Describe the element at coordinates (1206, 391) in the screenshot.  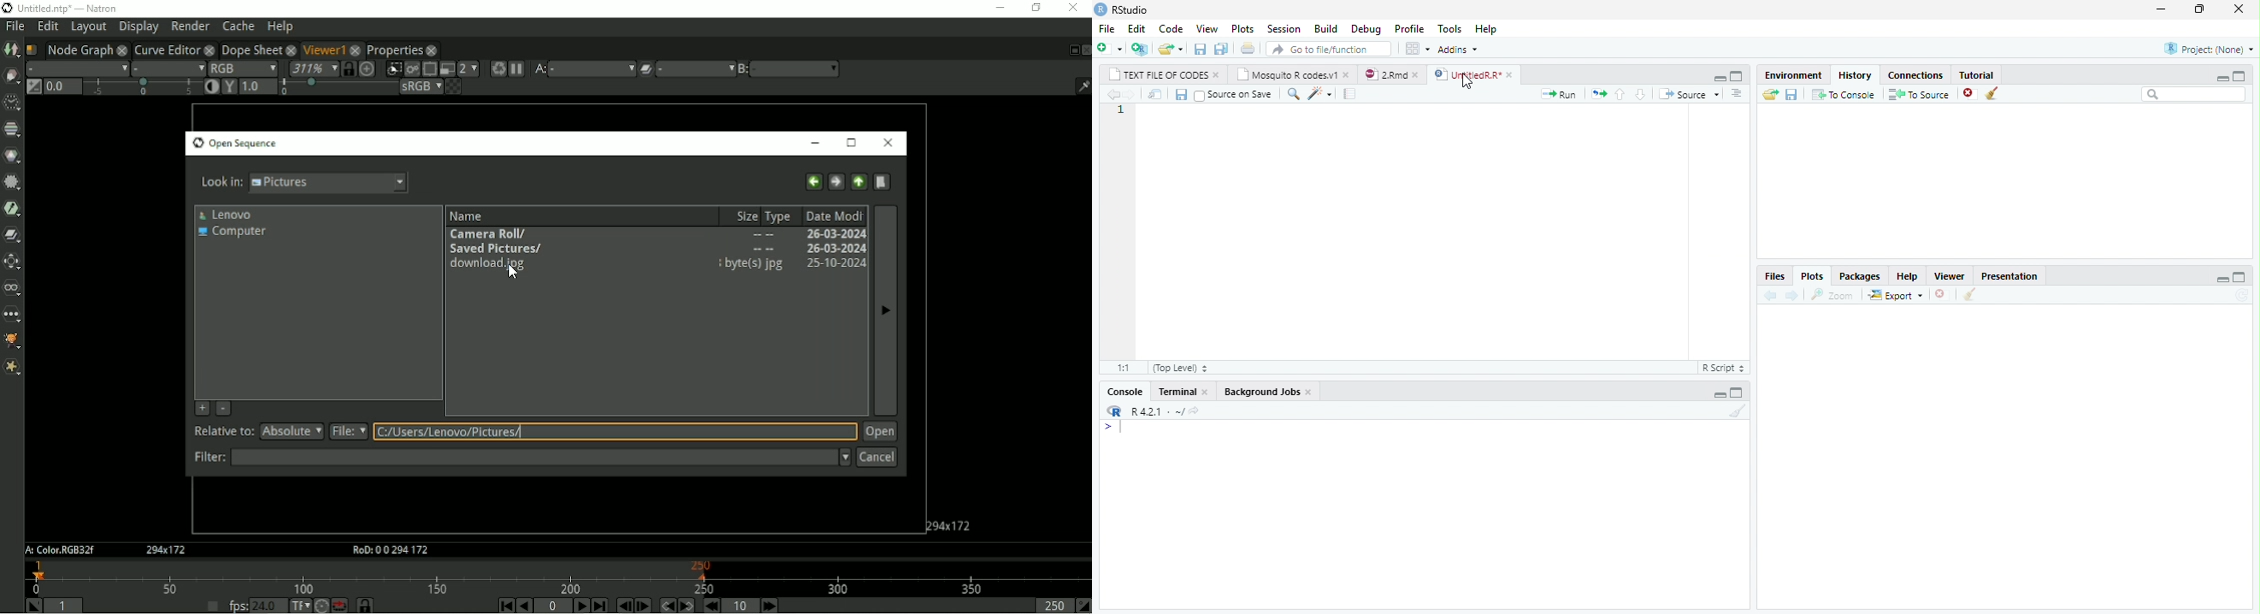
I see `close` at that location.